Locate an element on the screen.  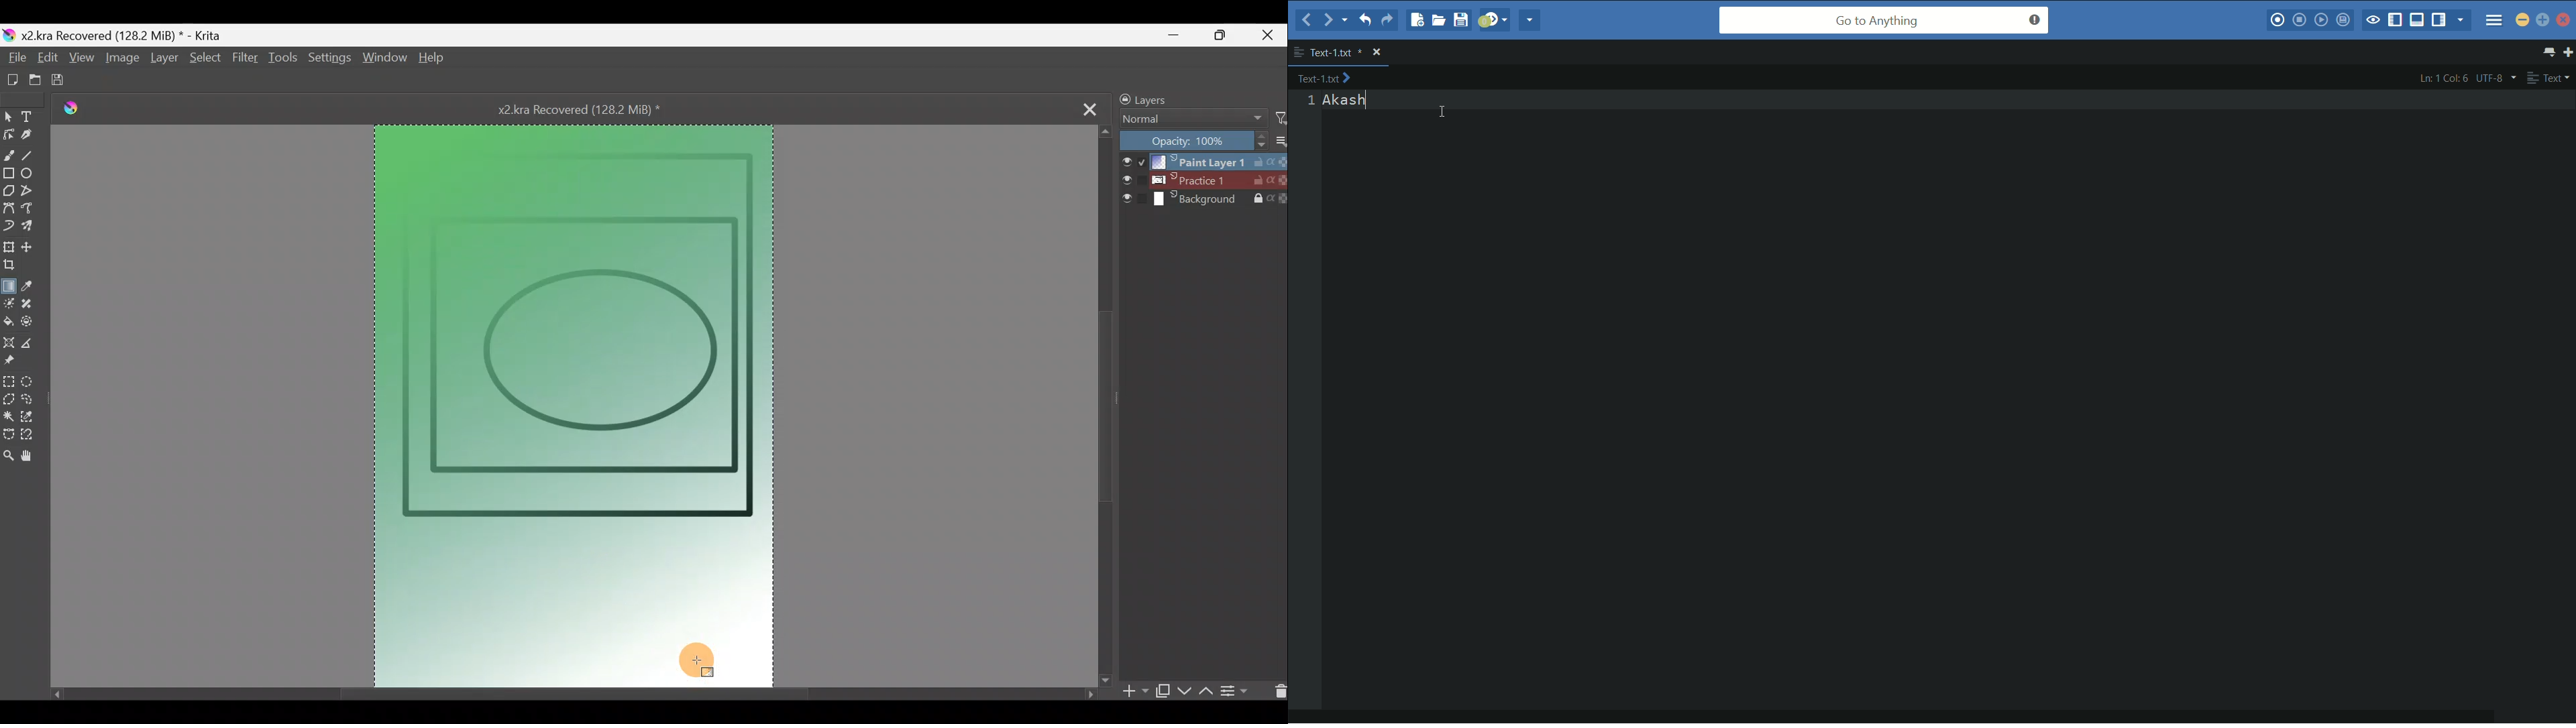
stop macro is located at coordinates (2300, 19).